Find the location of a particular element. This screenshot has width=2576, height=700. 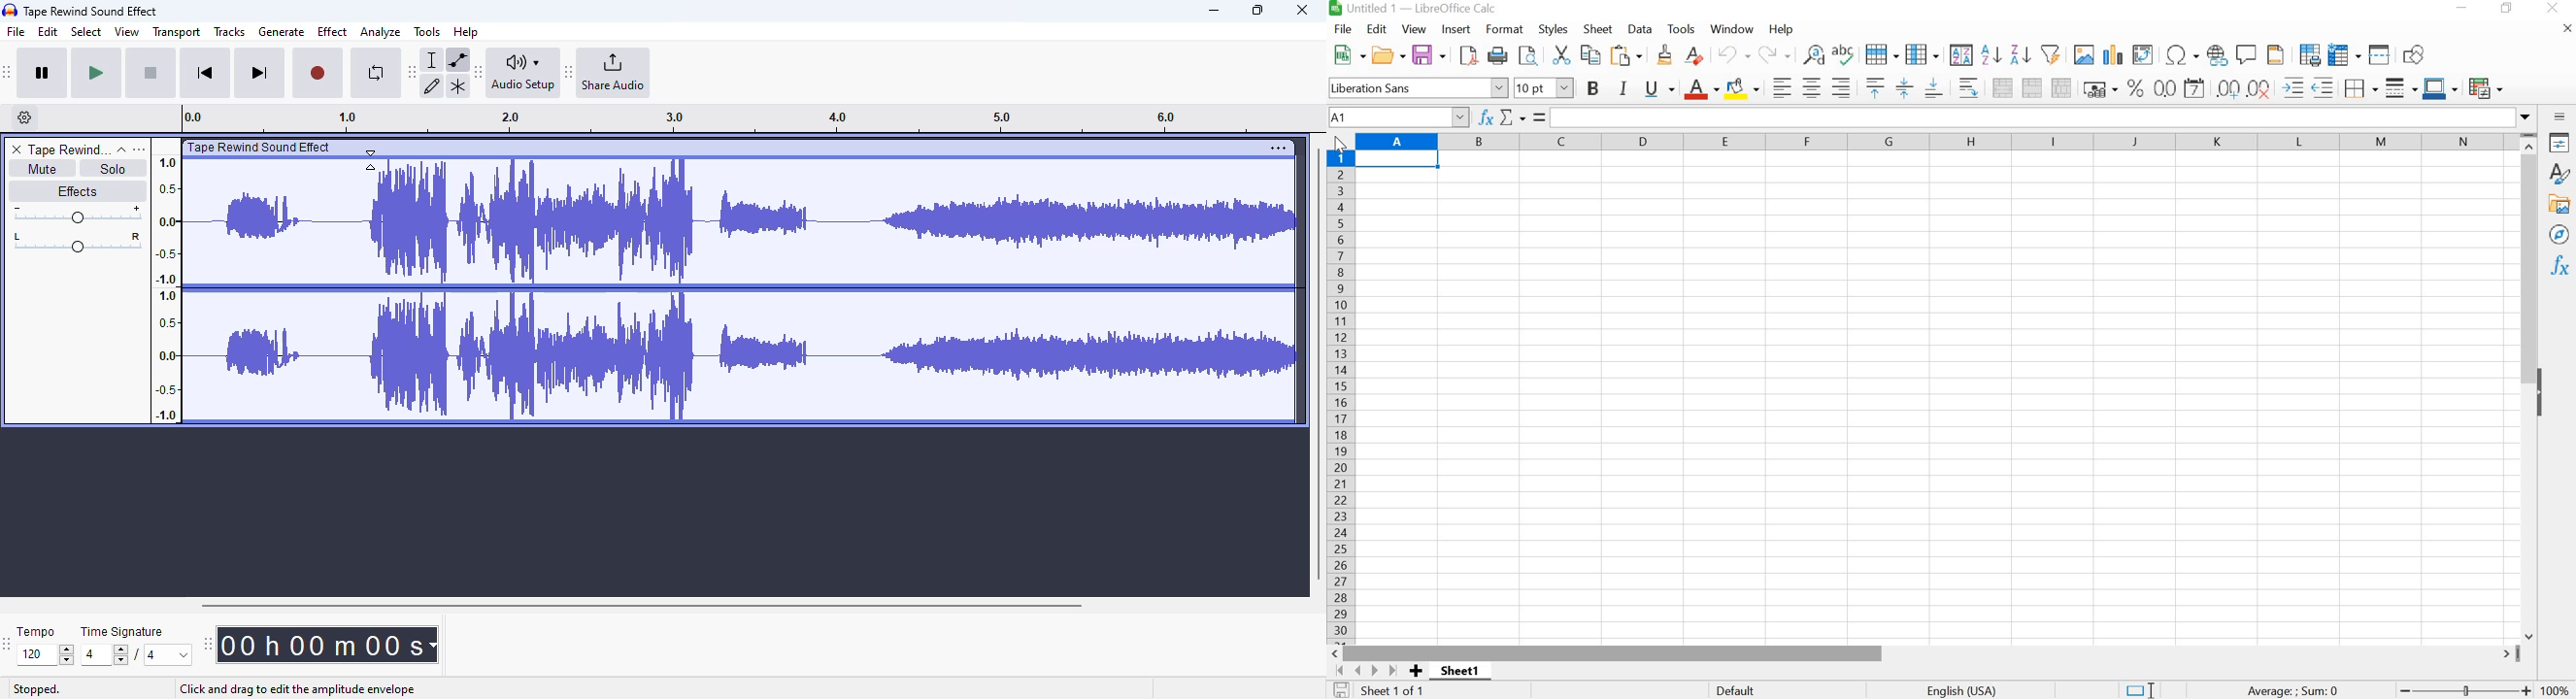

Navigator is located at coordinates (2560, 234).